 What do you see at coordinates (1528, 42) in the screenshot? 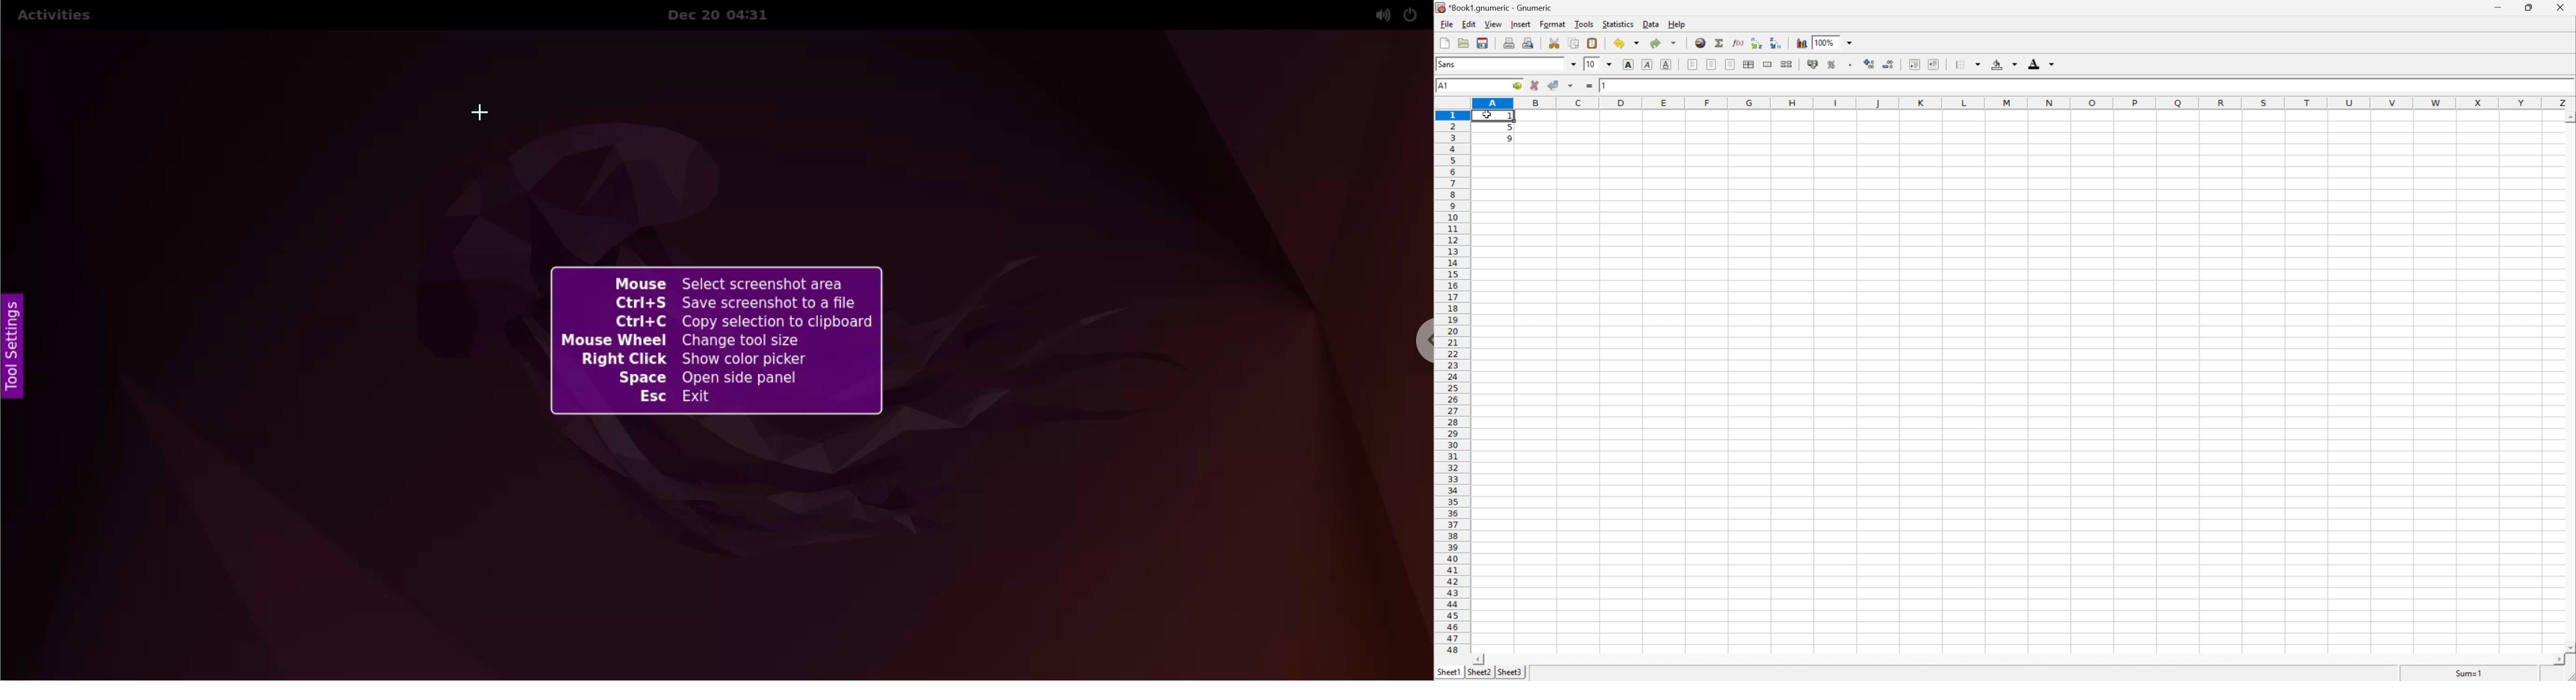
I see `print preview` at bounding box center [1528, 42].